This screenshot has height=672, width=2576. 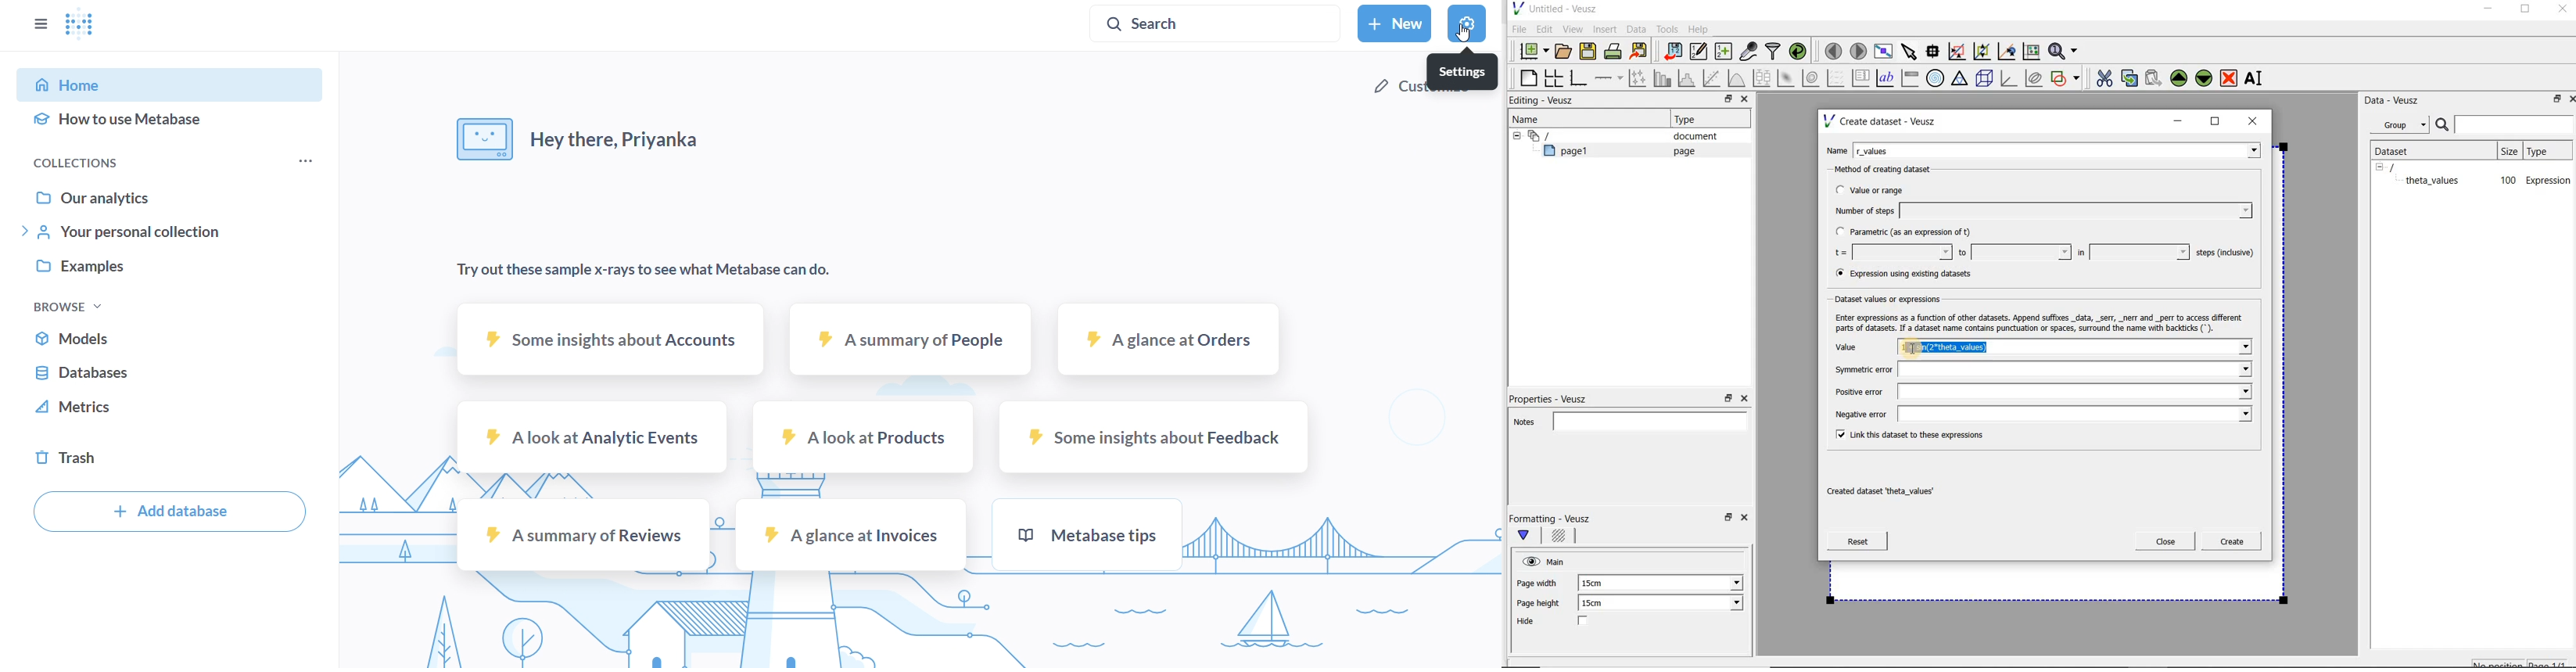 What do you see at coordinates (2178, 121) in the screenshot?
I see `minimize` at bounding box center [2178, 121].